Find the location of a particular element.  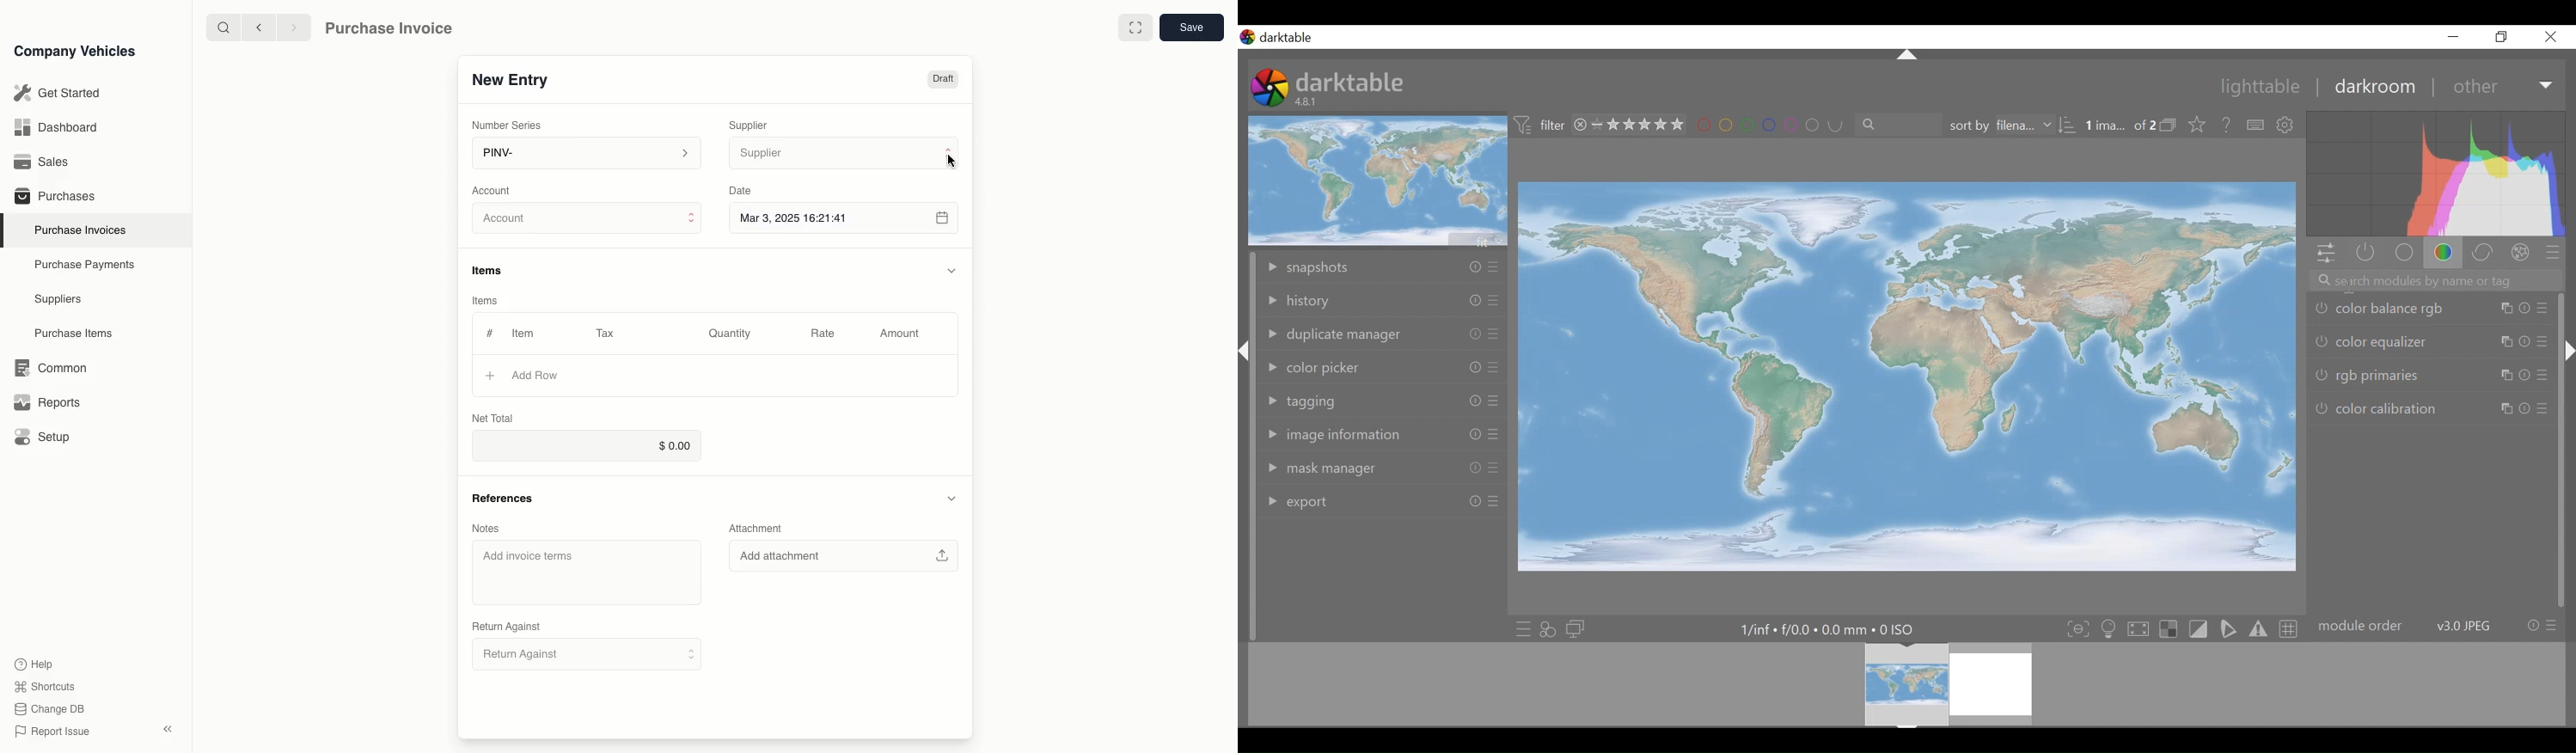

$0.00 is located at coordinates (585, 444).